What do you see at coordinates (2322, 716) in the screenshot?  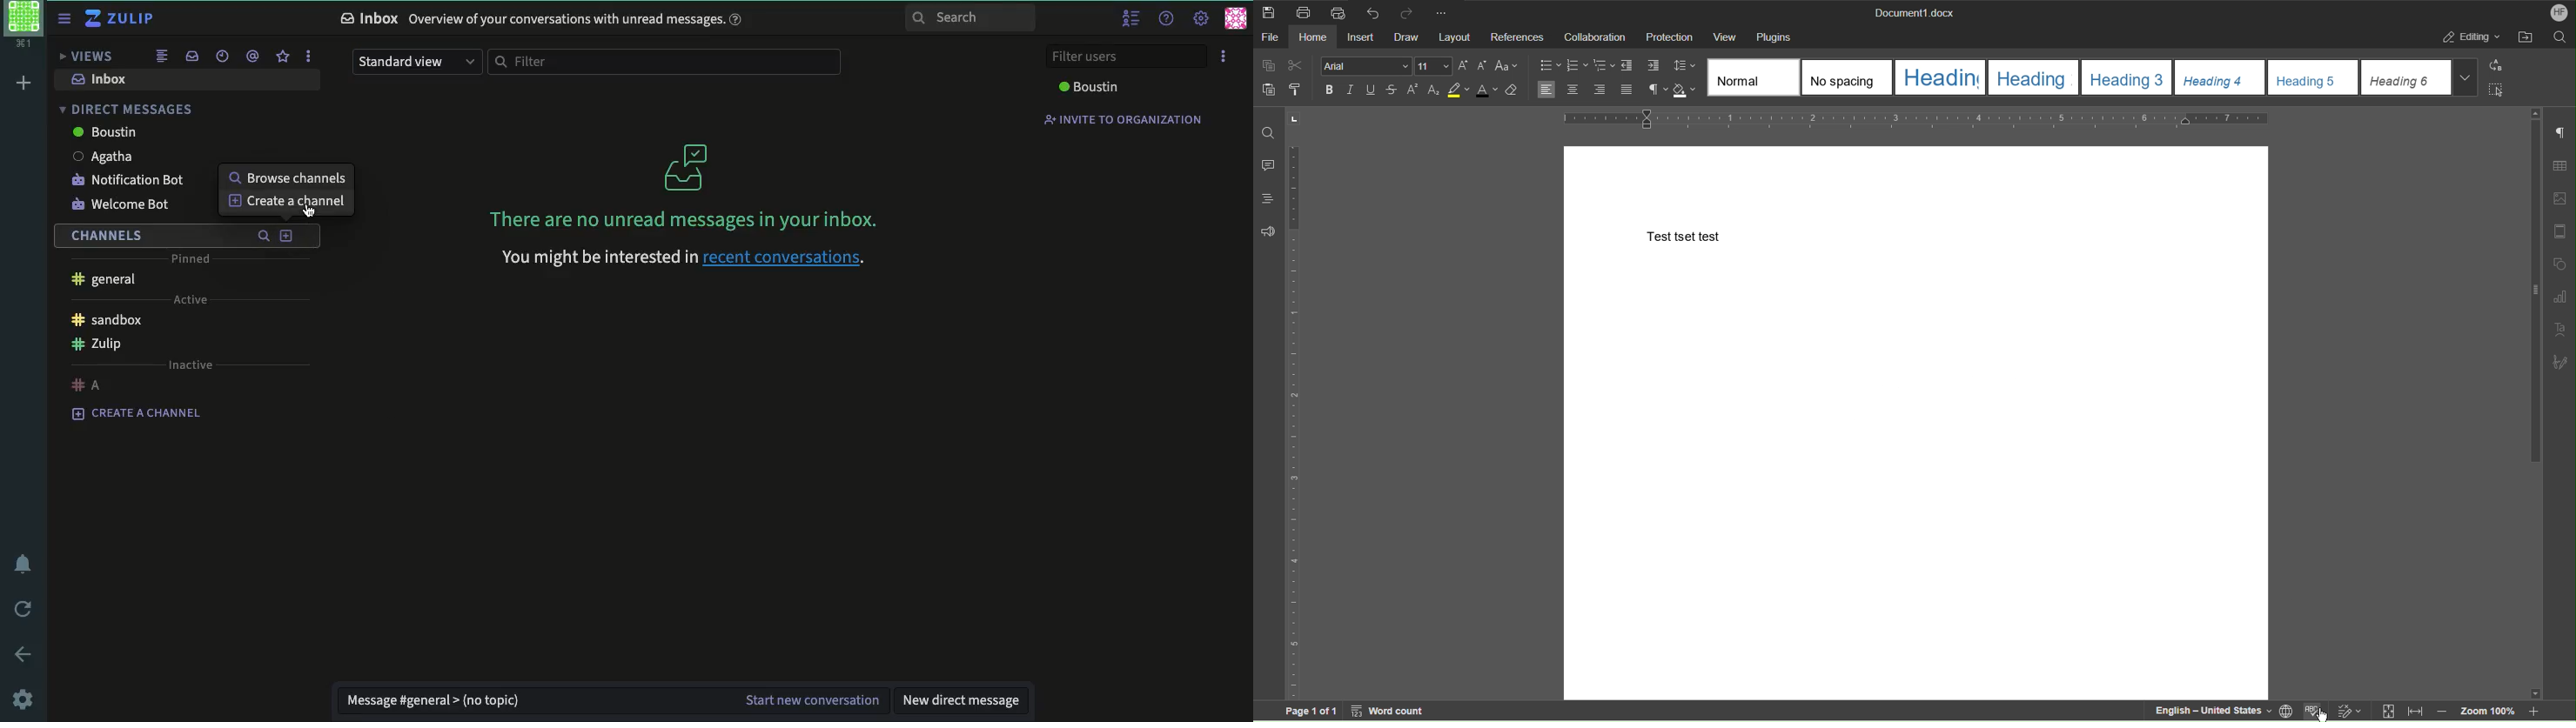 I see `cursor` at bounding box center [2322, 716].